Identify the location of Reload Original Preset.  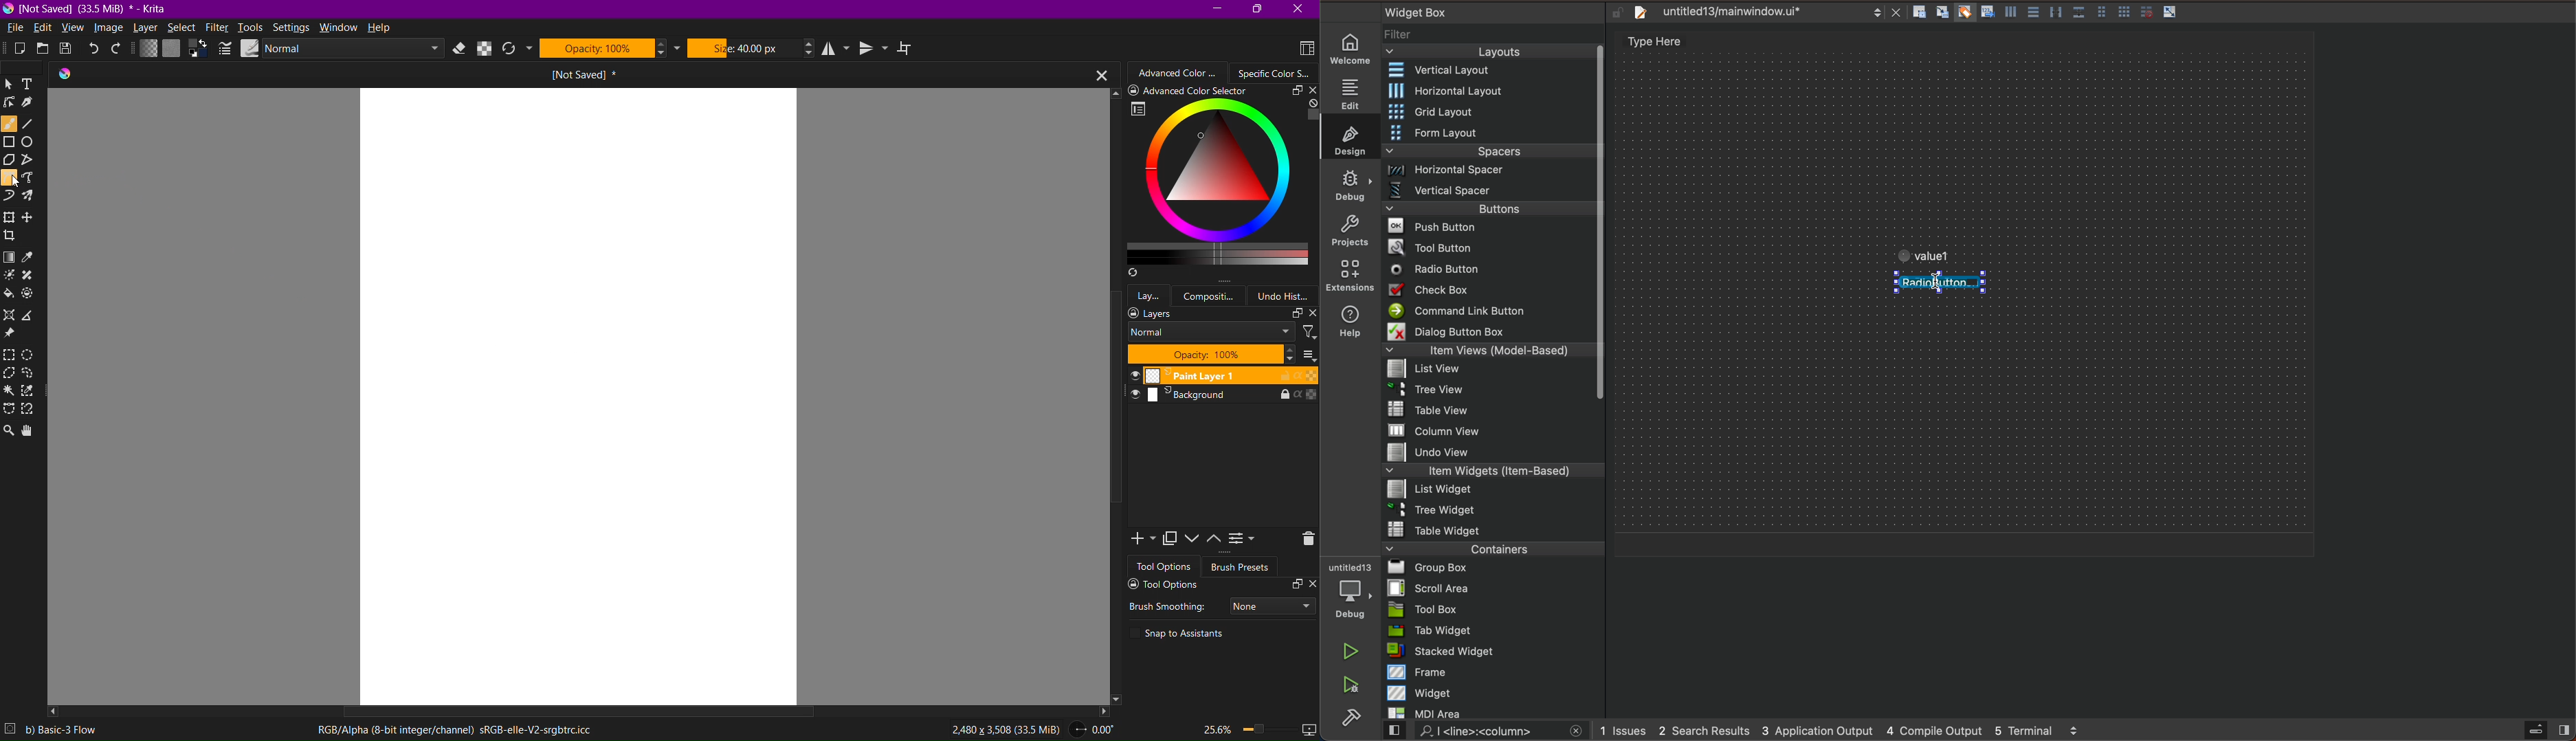
(515, 49).